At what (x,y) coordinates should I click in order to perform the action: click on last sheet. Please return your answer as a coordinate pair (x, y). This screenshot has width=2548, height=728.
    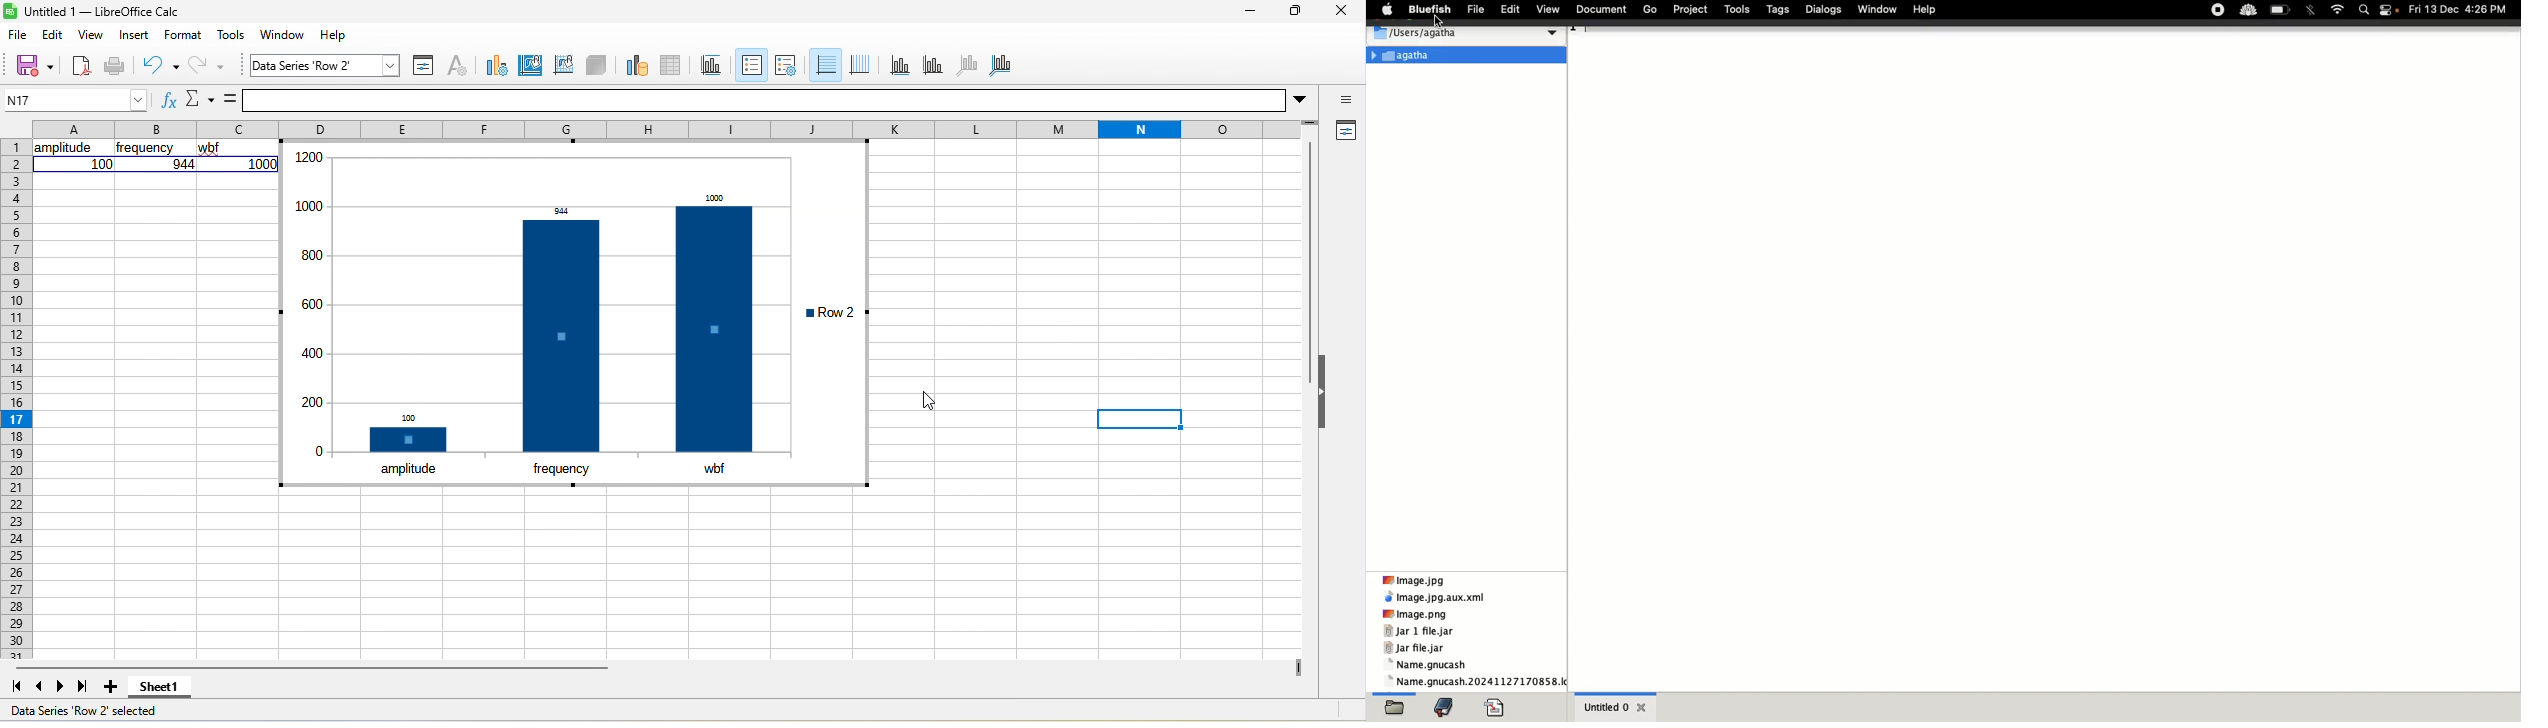
    Looking at the image, I should click on (86, 688).